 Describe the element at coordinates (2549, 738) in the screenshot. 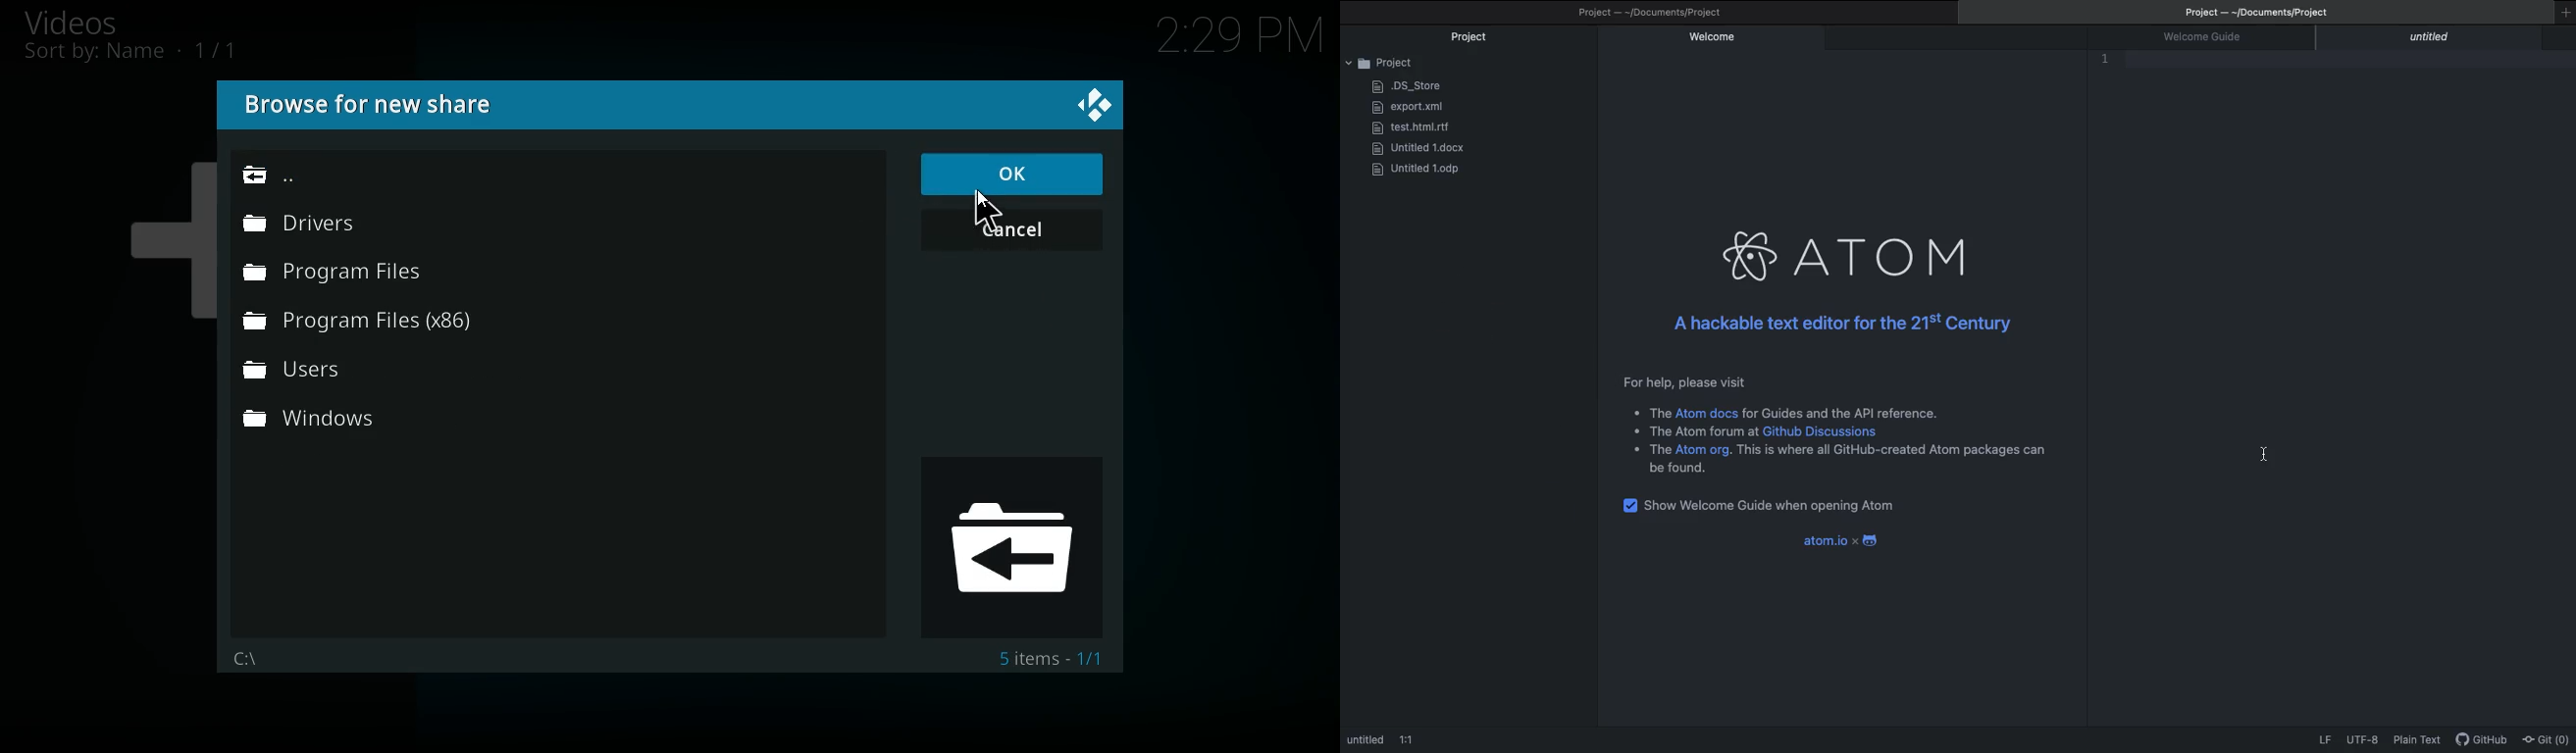

I see `Git` at that location.